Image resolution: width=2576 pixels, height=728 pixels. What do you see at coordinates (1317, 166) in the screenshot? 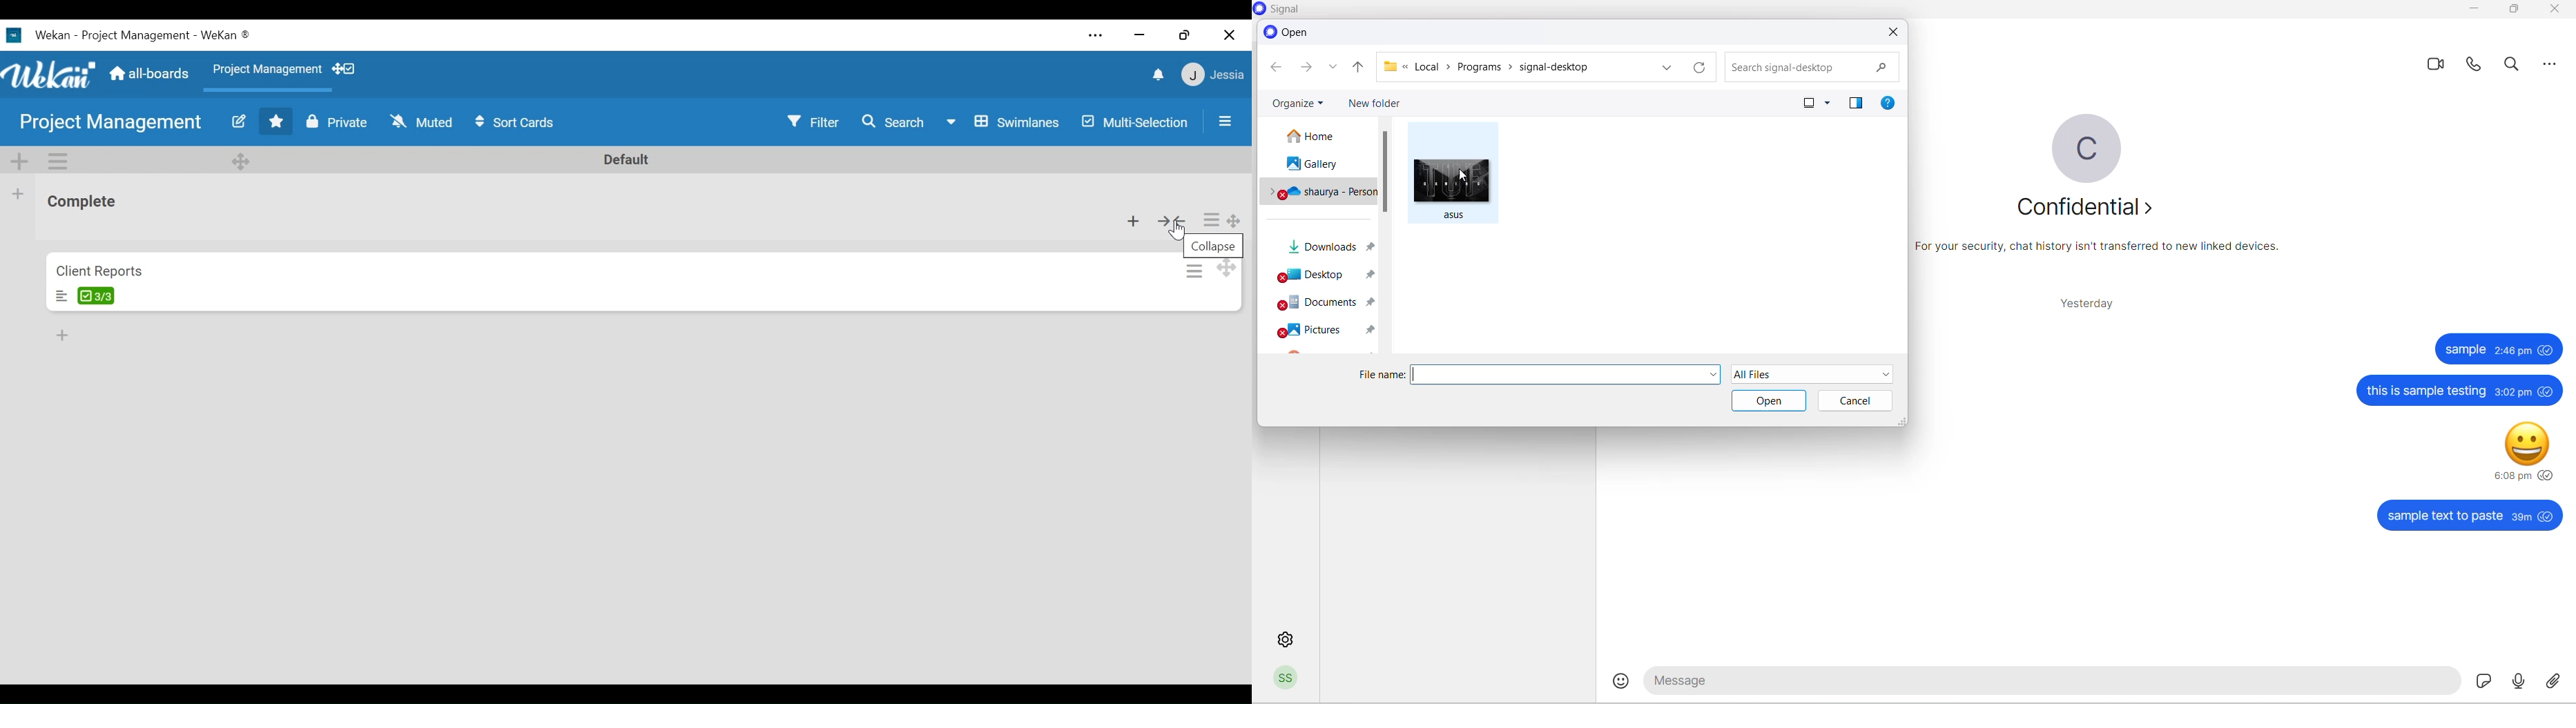
I see `gallery` at bounding box center [1317, 166].